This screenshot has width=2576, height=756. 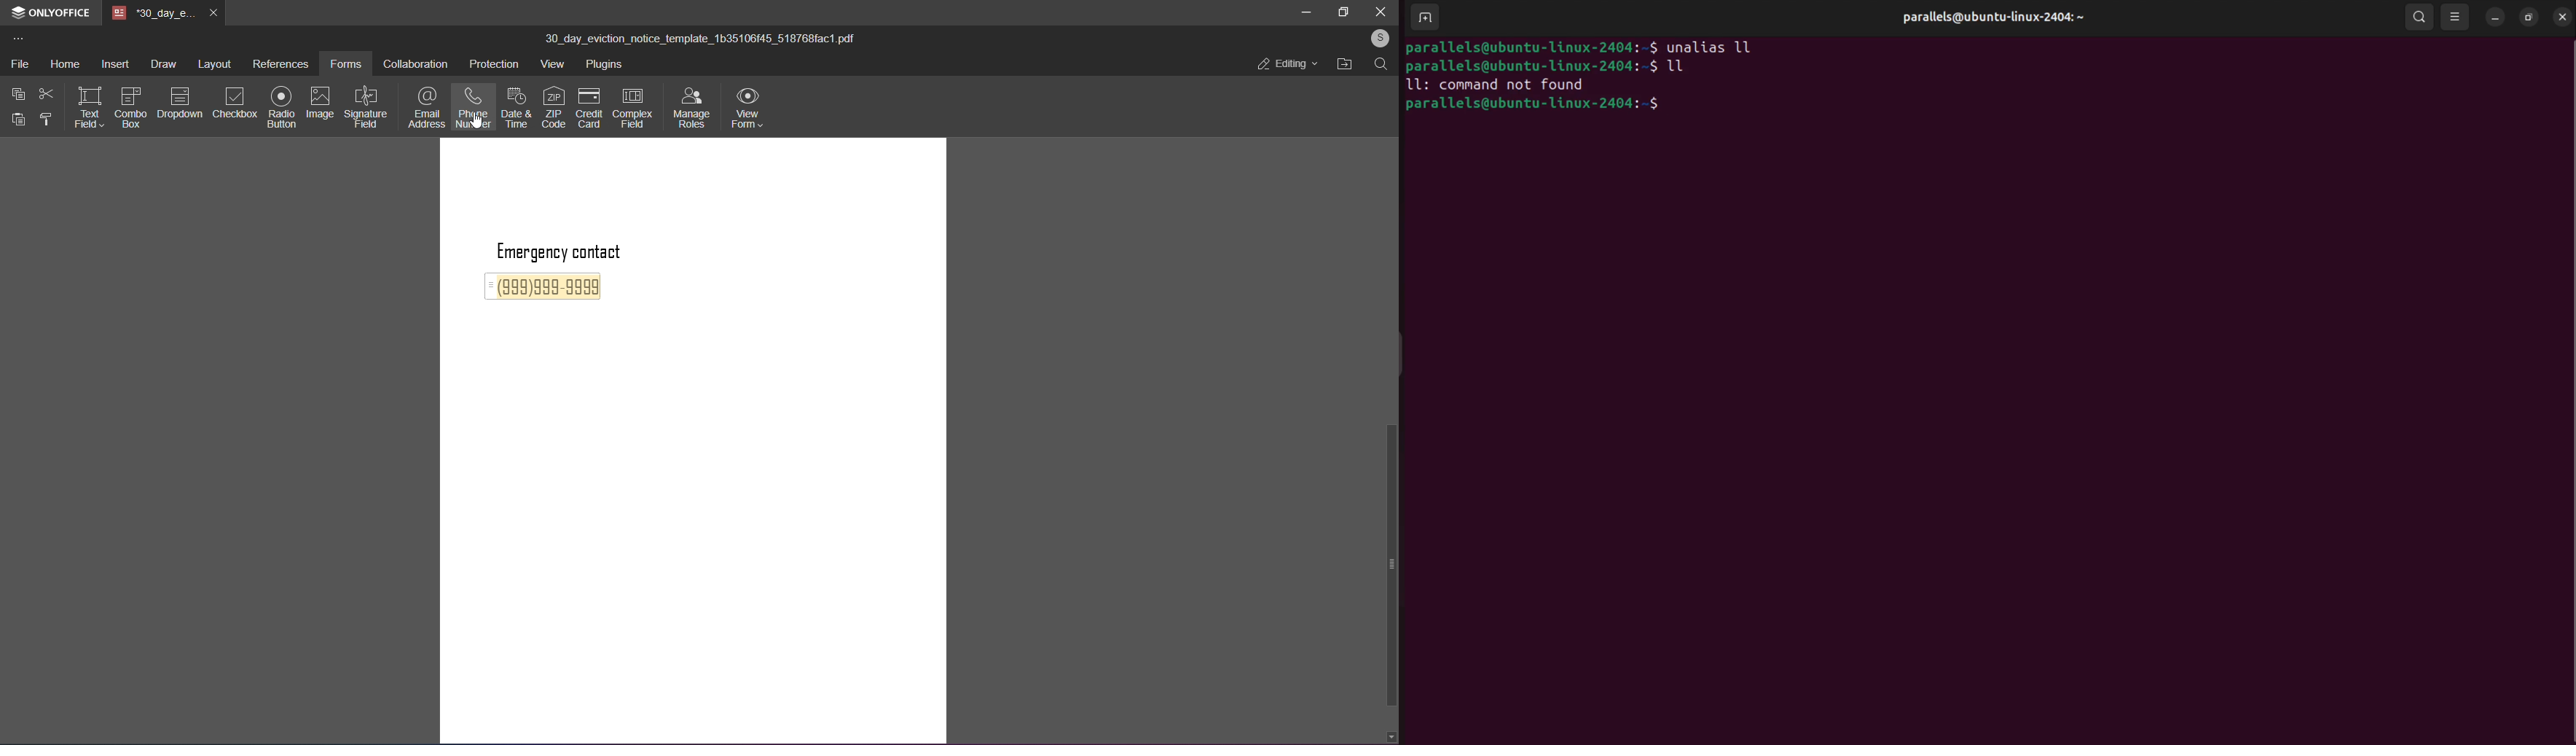 What do you see at coordinates (552, 109) in the screenshot?
I see `zip` at bounding box center [552, 109].